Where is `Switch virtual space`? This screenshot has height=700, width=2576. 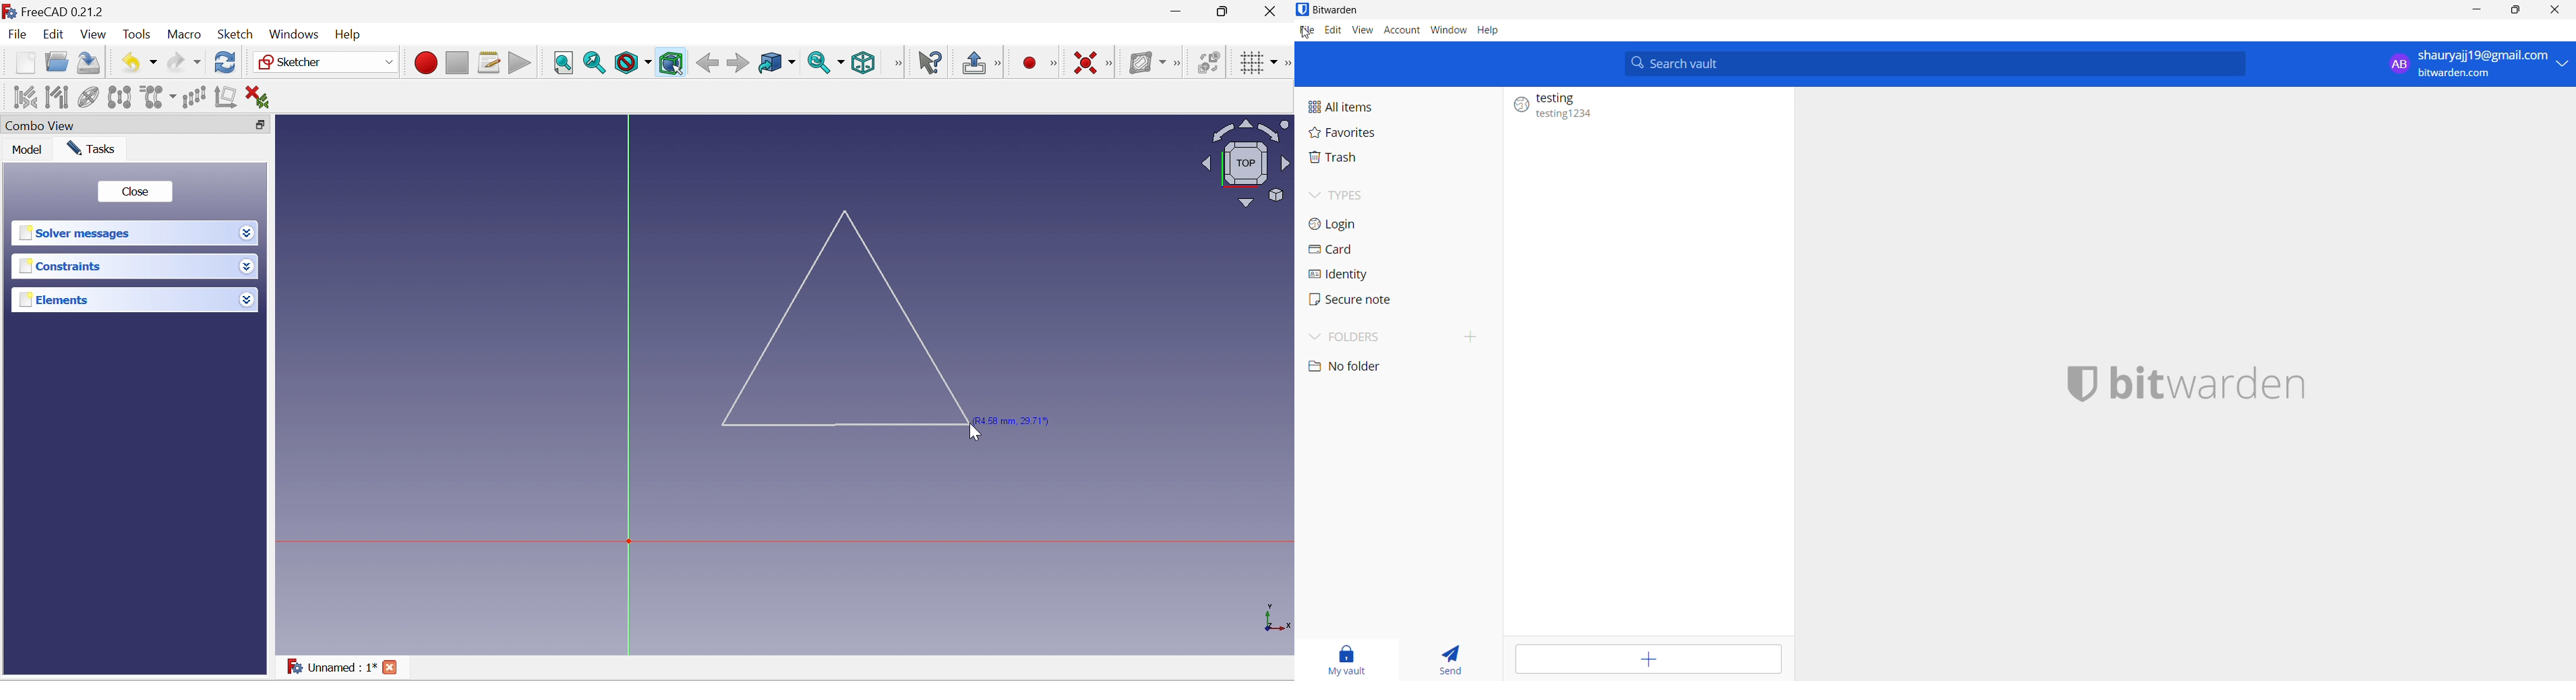 Switch virtual space is located at coordinates (1209, 64).